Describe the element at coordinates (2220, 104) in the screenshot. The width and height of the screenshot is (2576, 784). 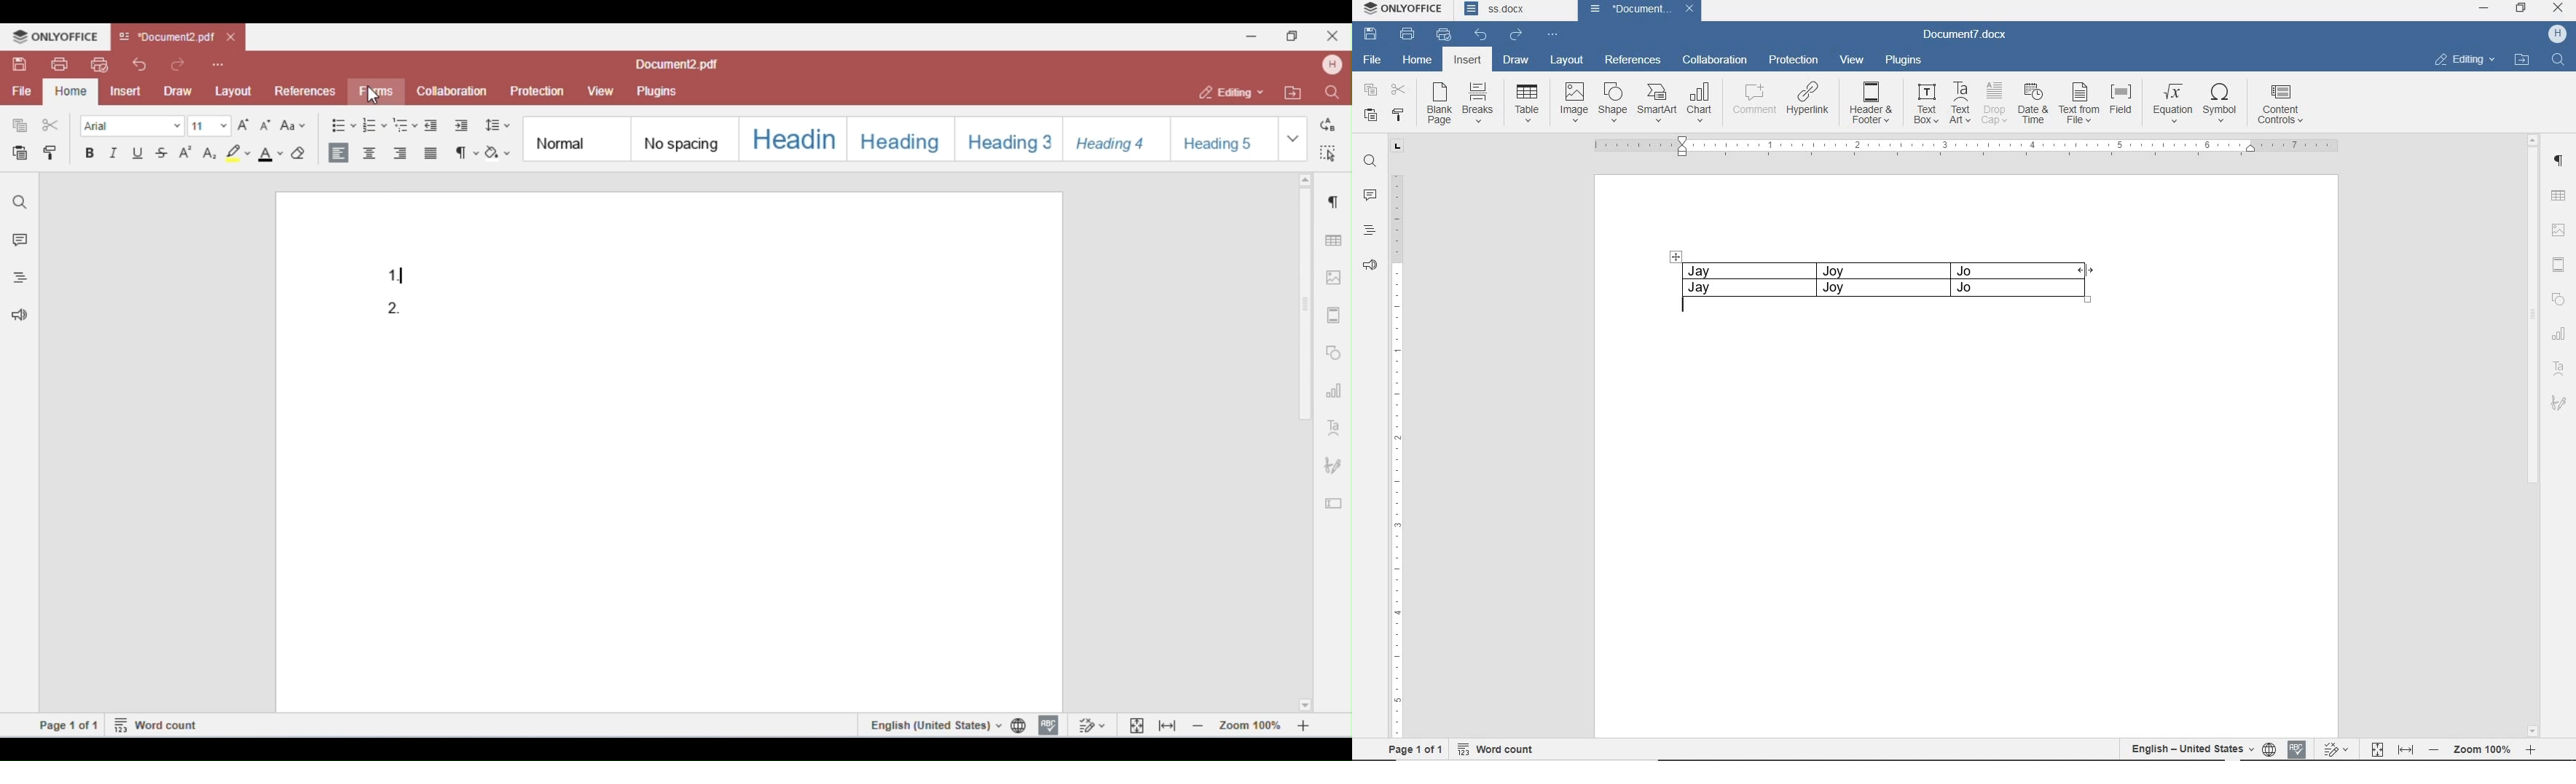
I see `SYMBOL` at that location.